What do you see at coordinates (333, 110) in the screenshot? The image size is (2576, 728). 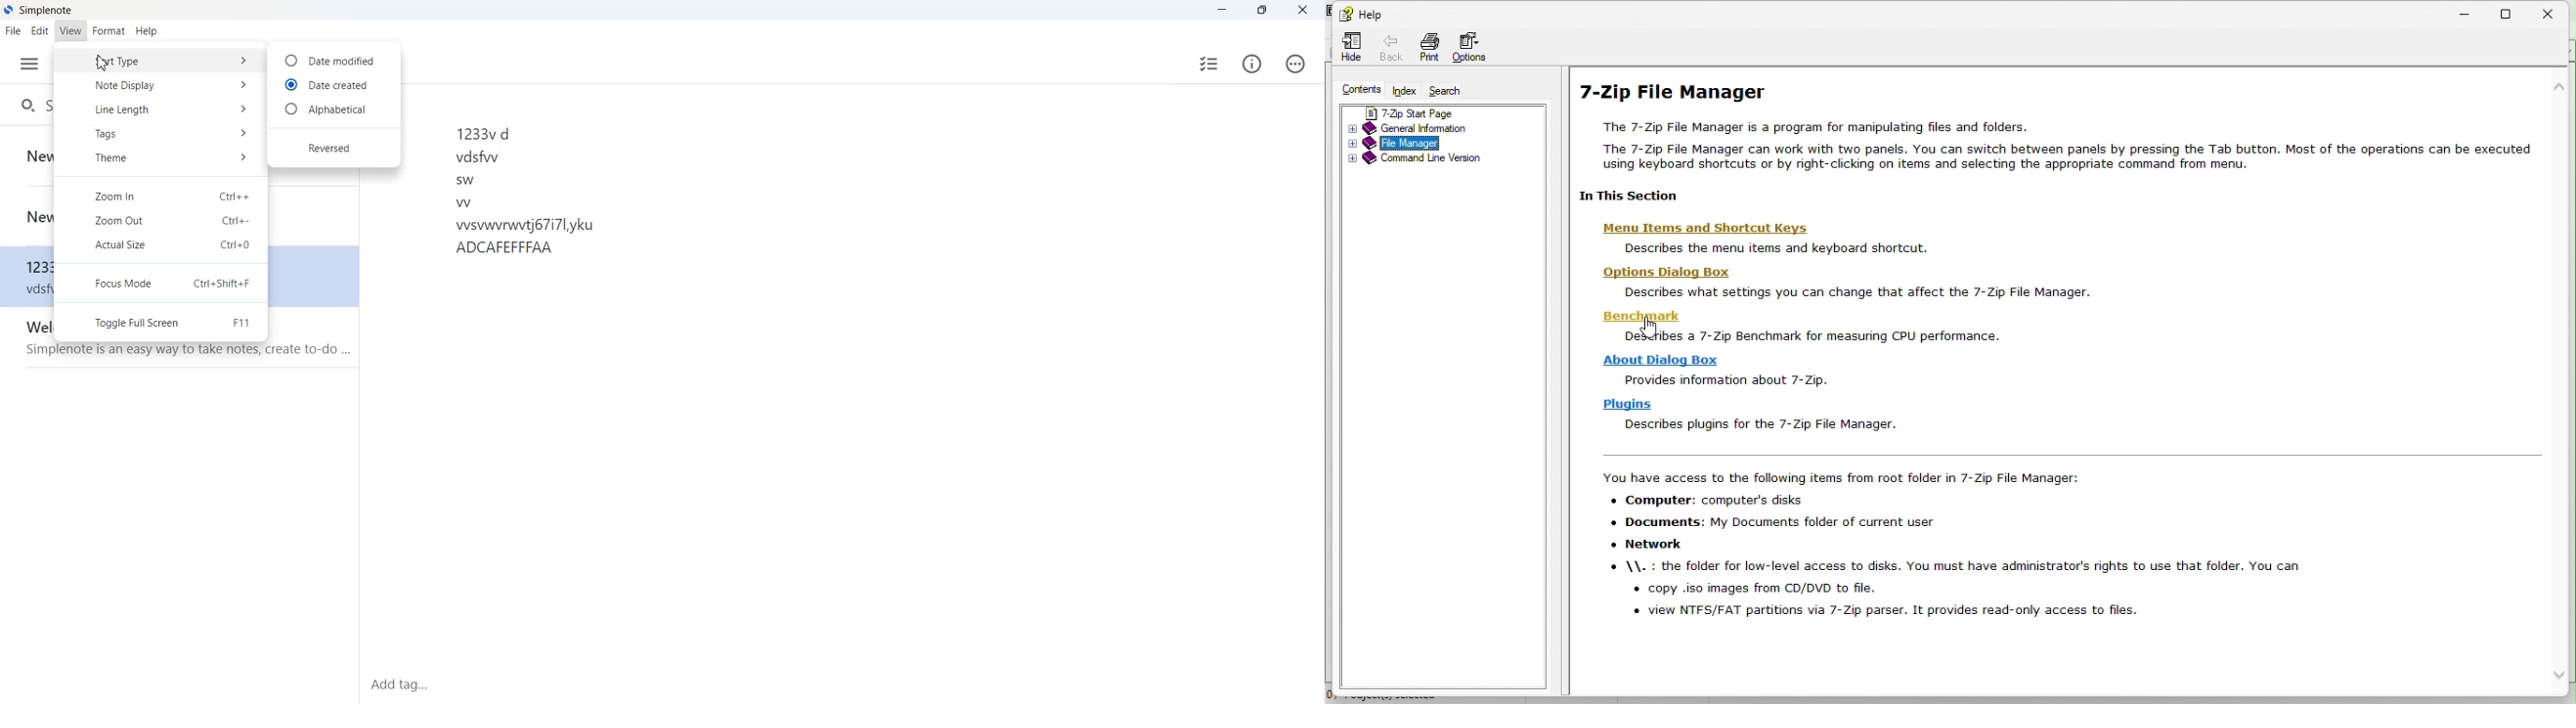 I see `Alphabetical` at bounding box center [333, 110].